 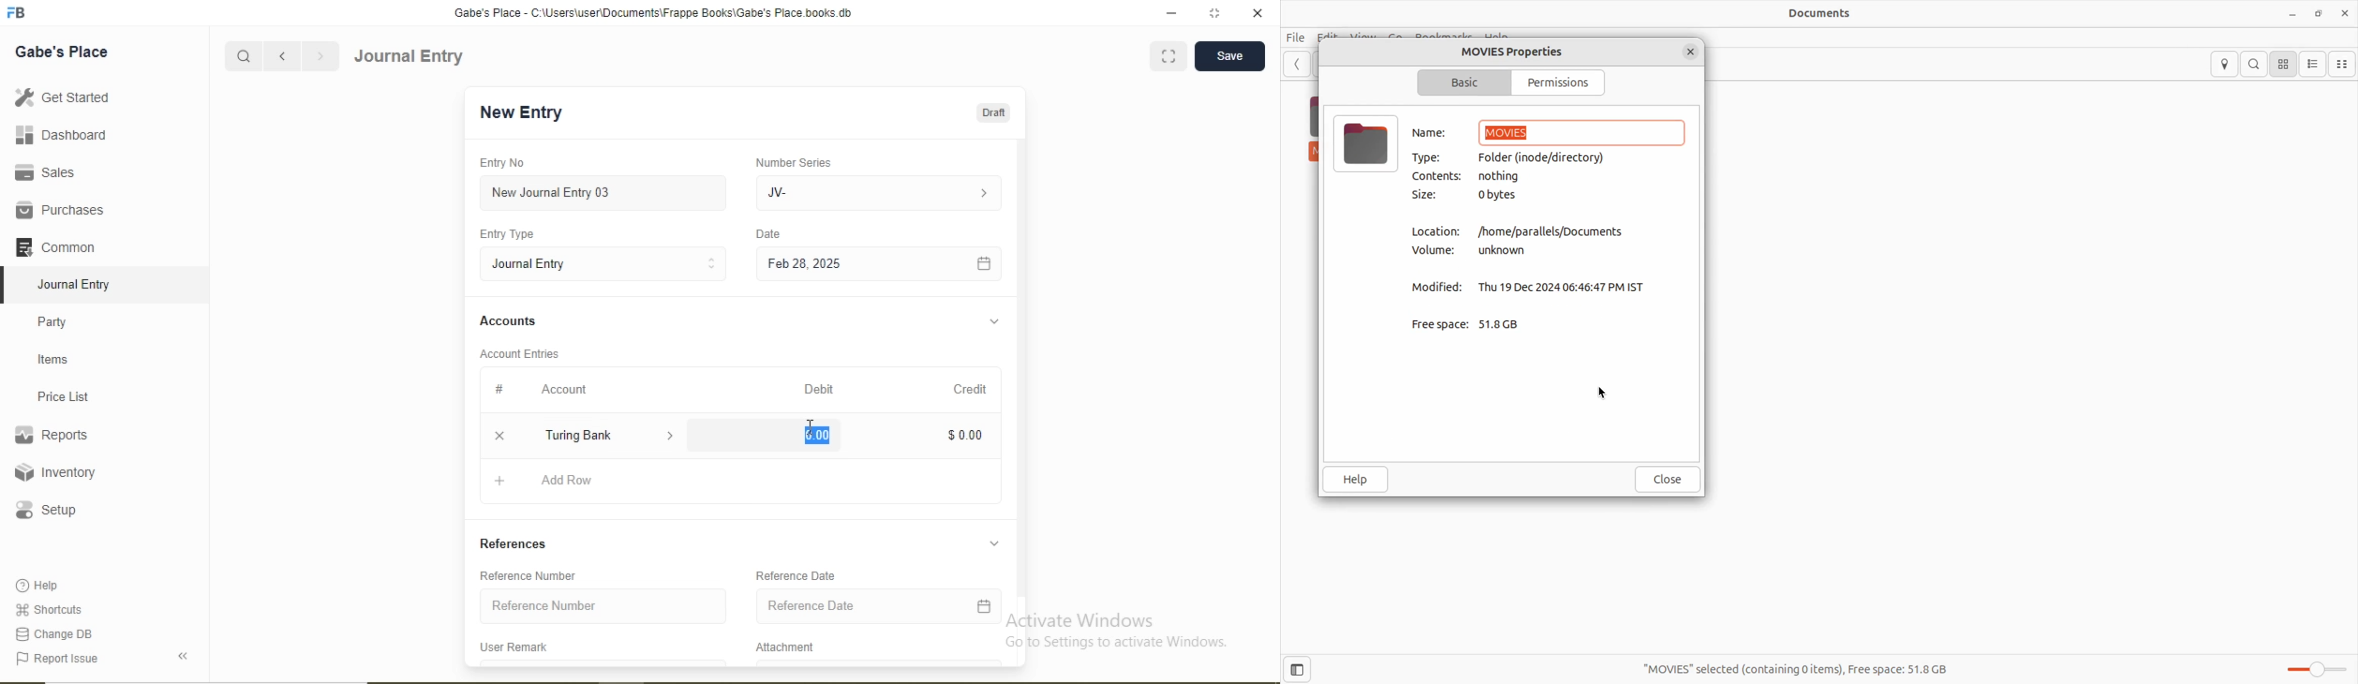 What do you see at coordinates (652, 13) in the screenshot?
I see `‘Gabe's Place - C:\Users\useriDocuments\Frappe Books\Gabe's Place books db` at bounding box center [652, 13].